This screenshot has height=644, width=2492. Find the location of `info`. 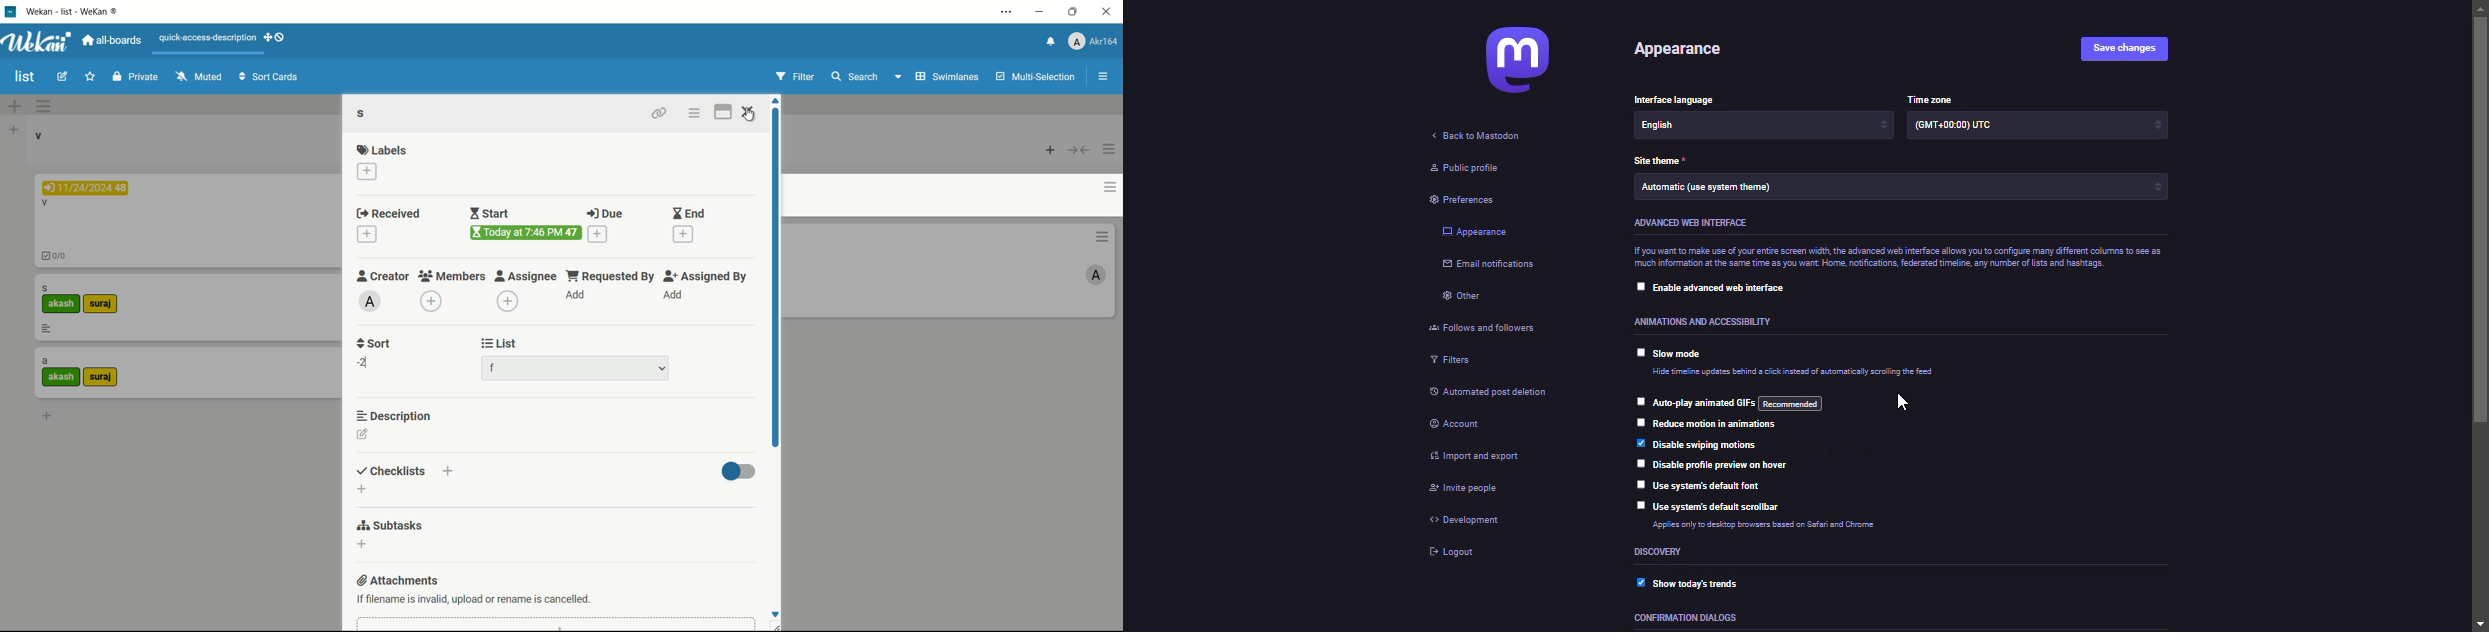

info is located at coordinates (1898, 259).